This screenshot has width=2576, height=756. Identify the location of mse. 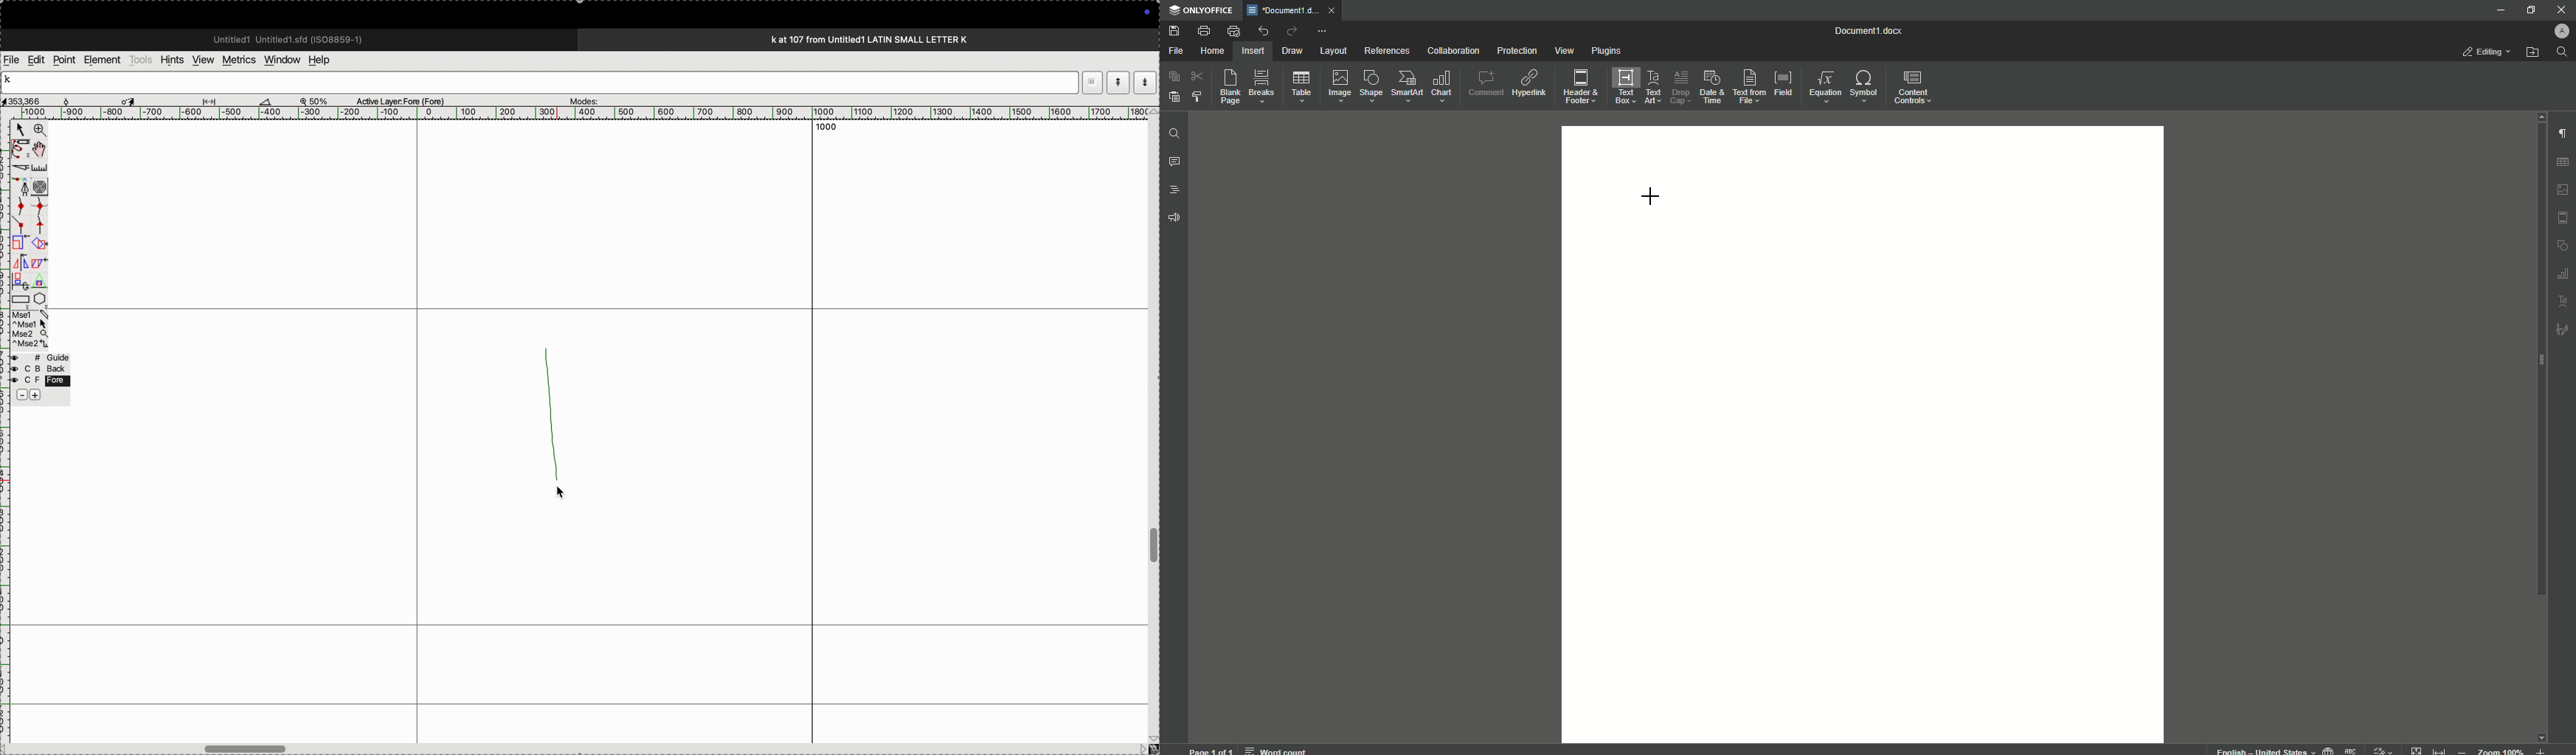
(31, 330).